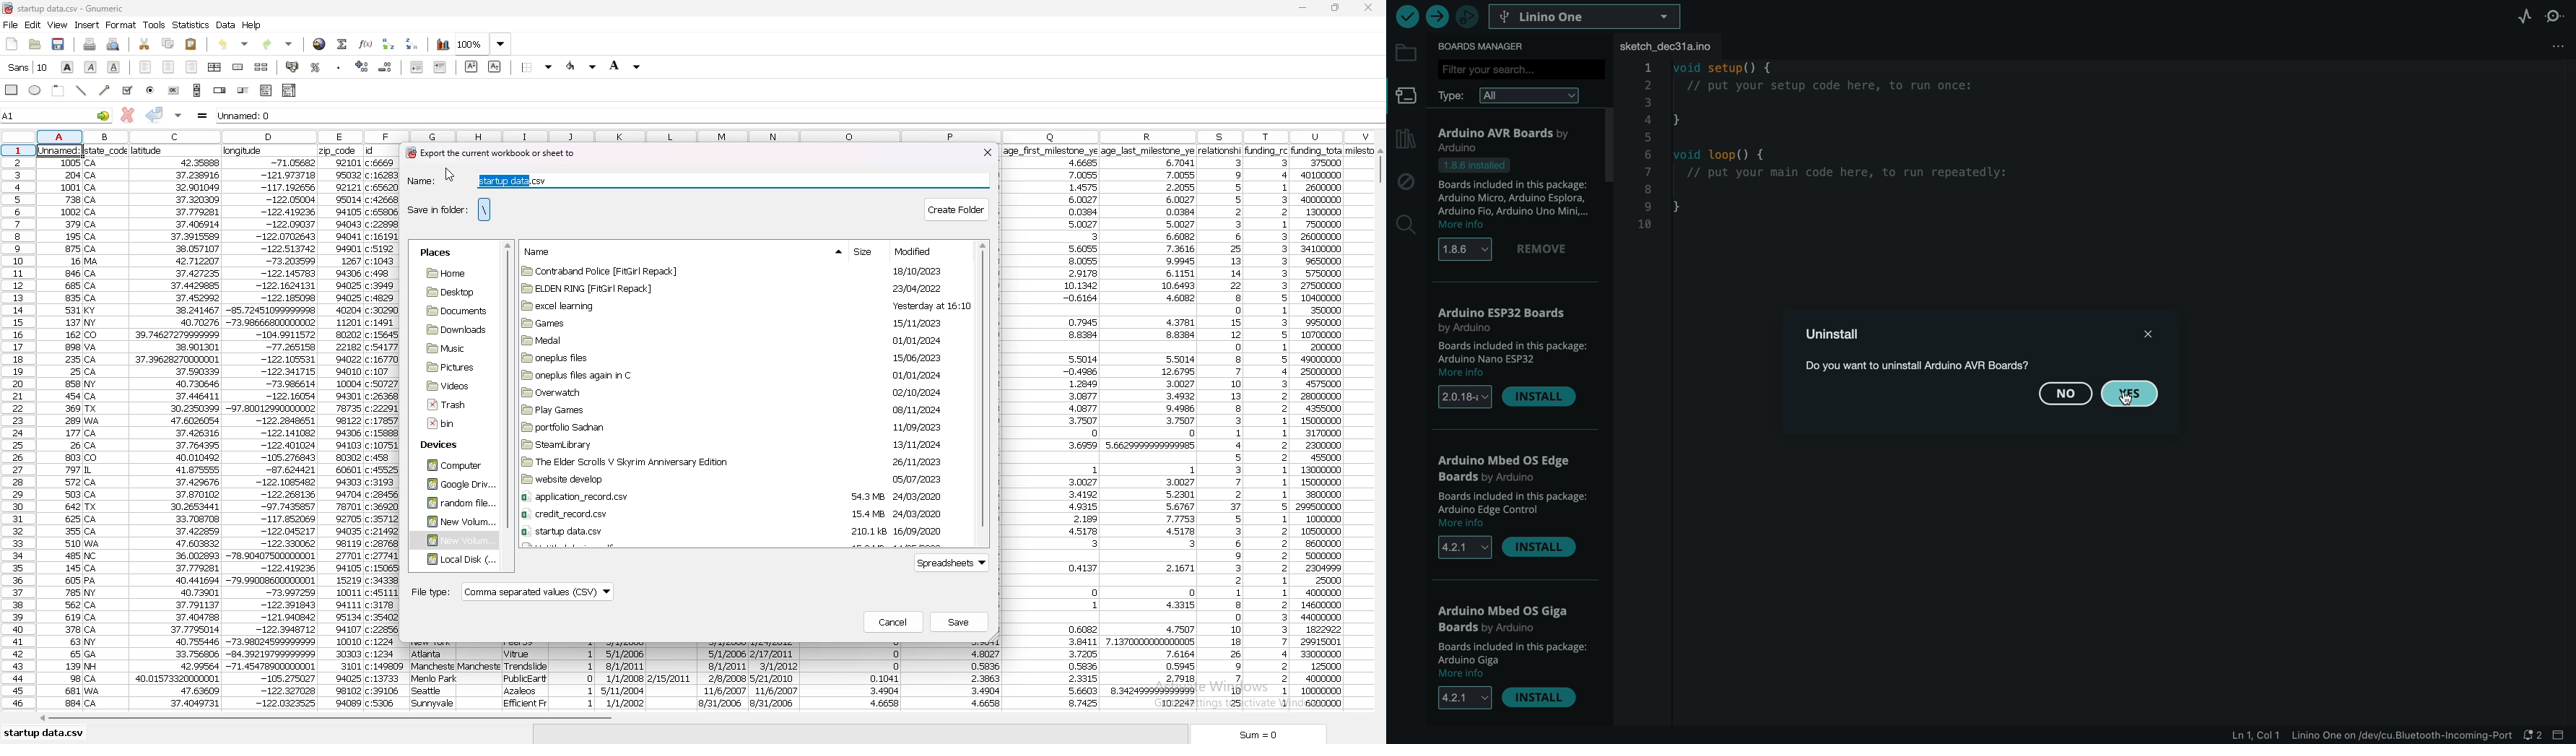  What do you see at coordinates (1510, 653) in the screenshot?
I see `description` at bounding box center [1510, 653].